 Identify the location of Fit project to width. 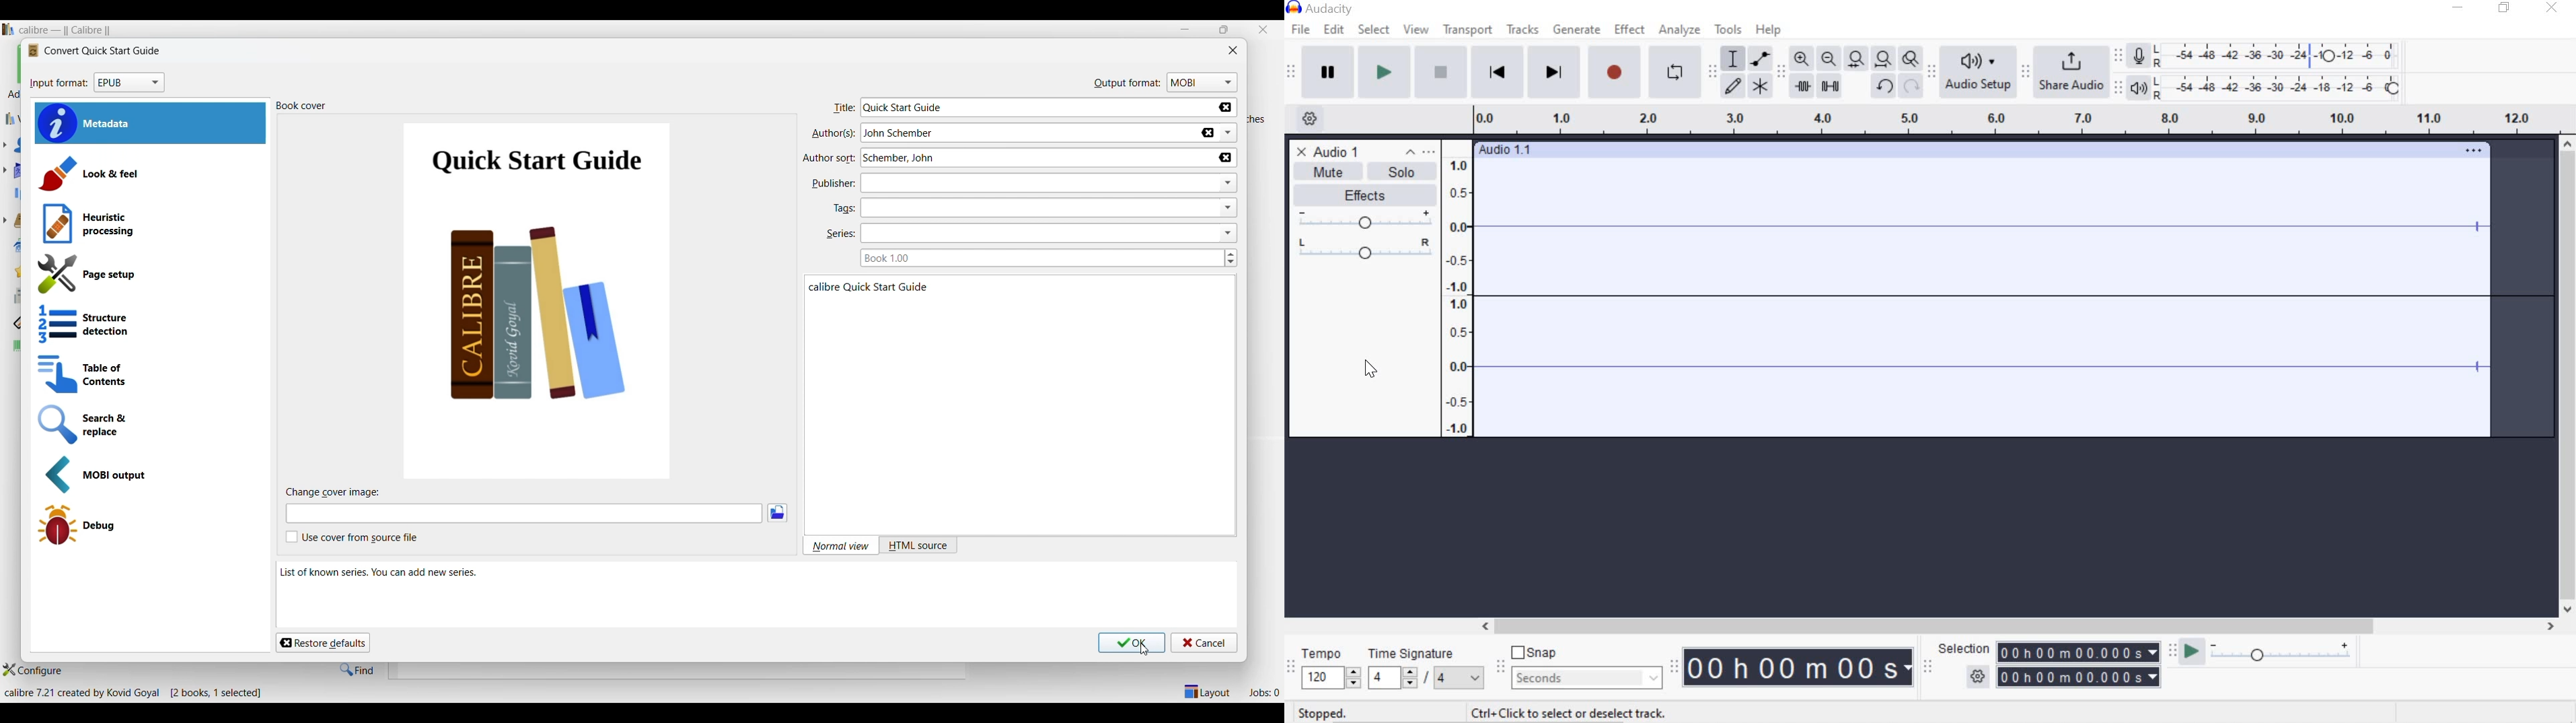
(1884, 60).